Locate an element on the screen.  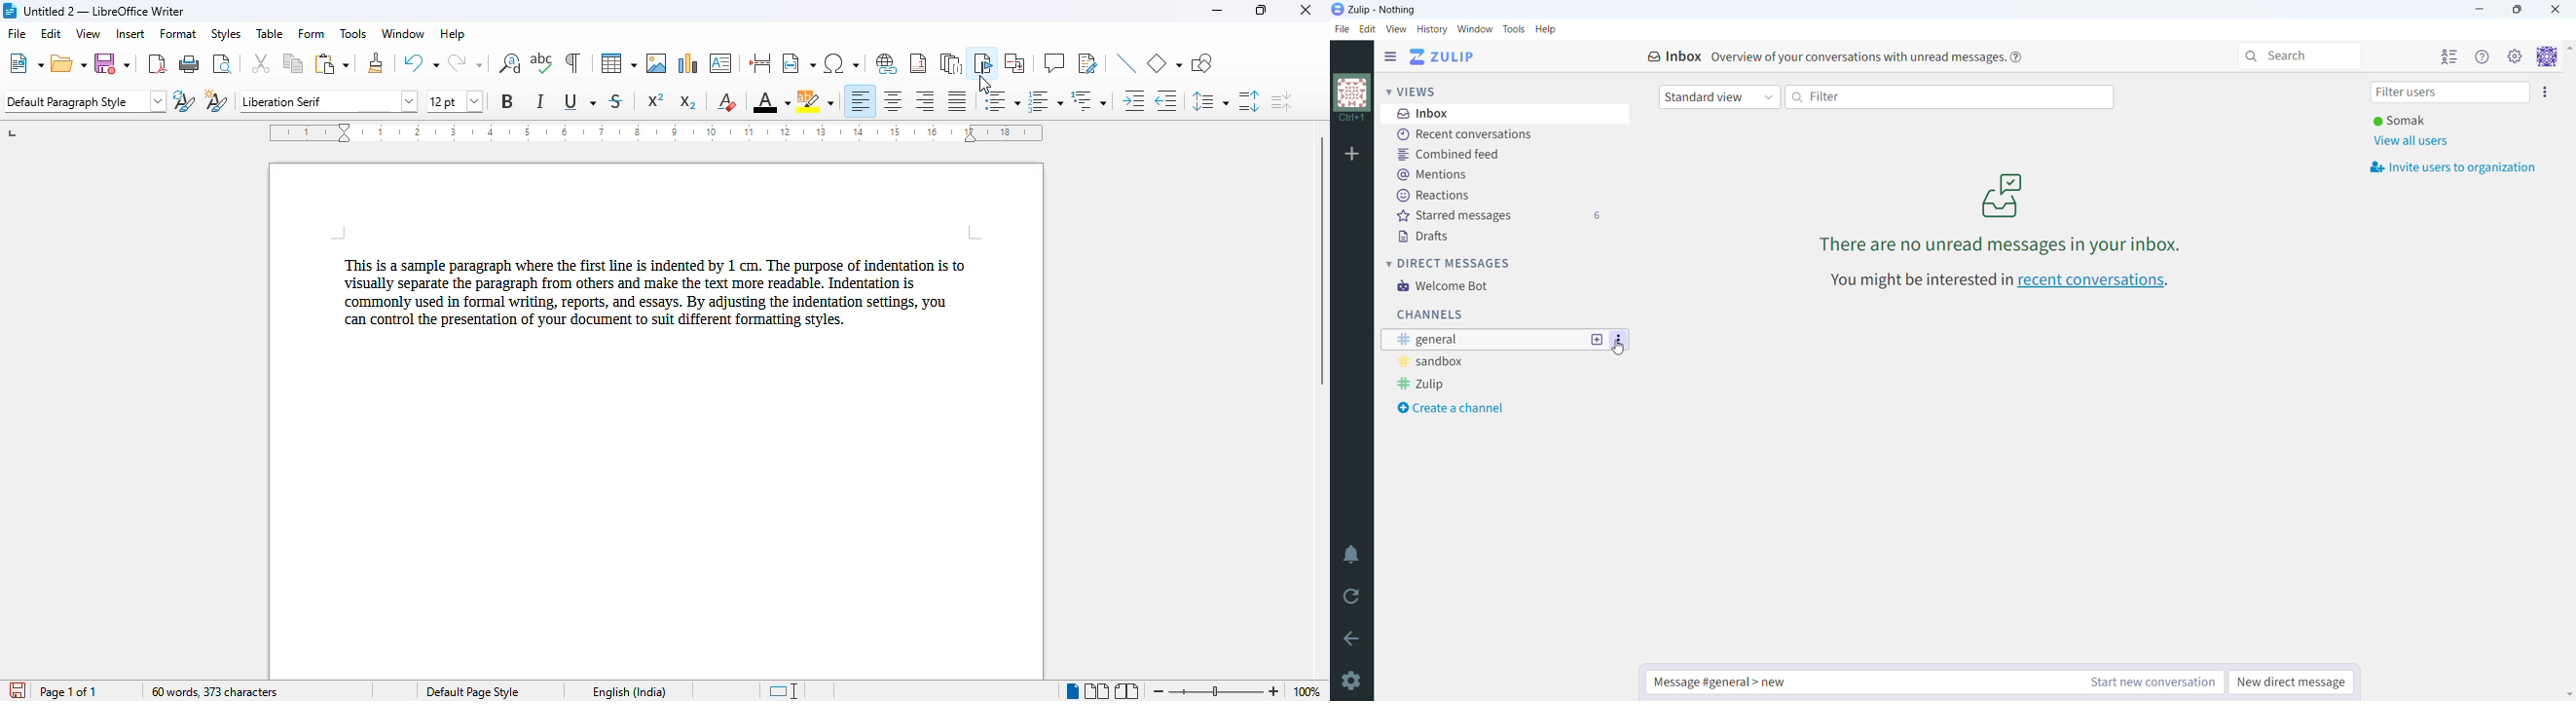
insert comment is located at coordinates (1054, 62).